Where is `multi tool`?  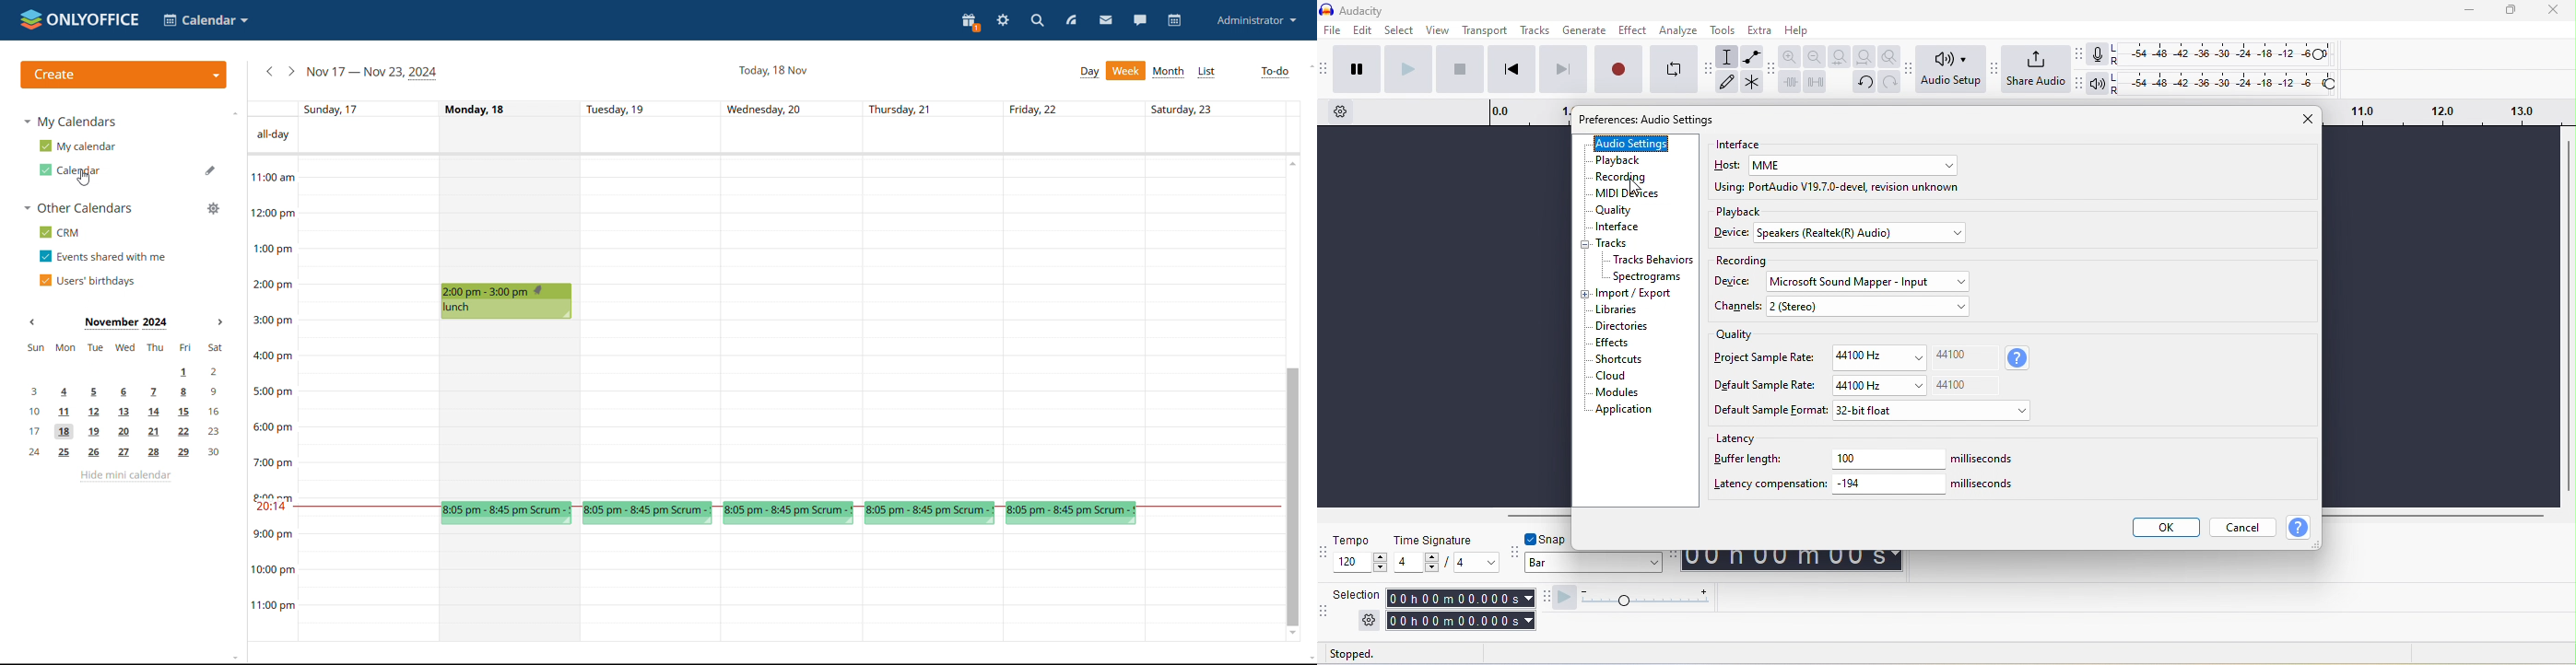
multi tool is located at coordinates (1753, 81).